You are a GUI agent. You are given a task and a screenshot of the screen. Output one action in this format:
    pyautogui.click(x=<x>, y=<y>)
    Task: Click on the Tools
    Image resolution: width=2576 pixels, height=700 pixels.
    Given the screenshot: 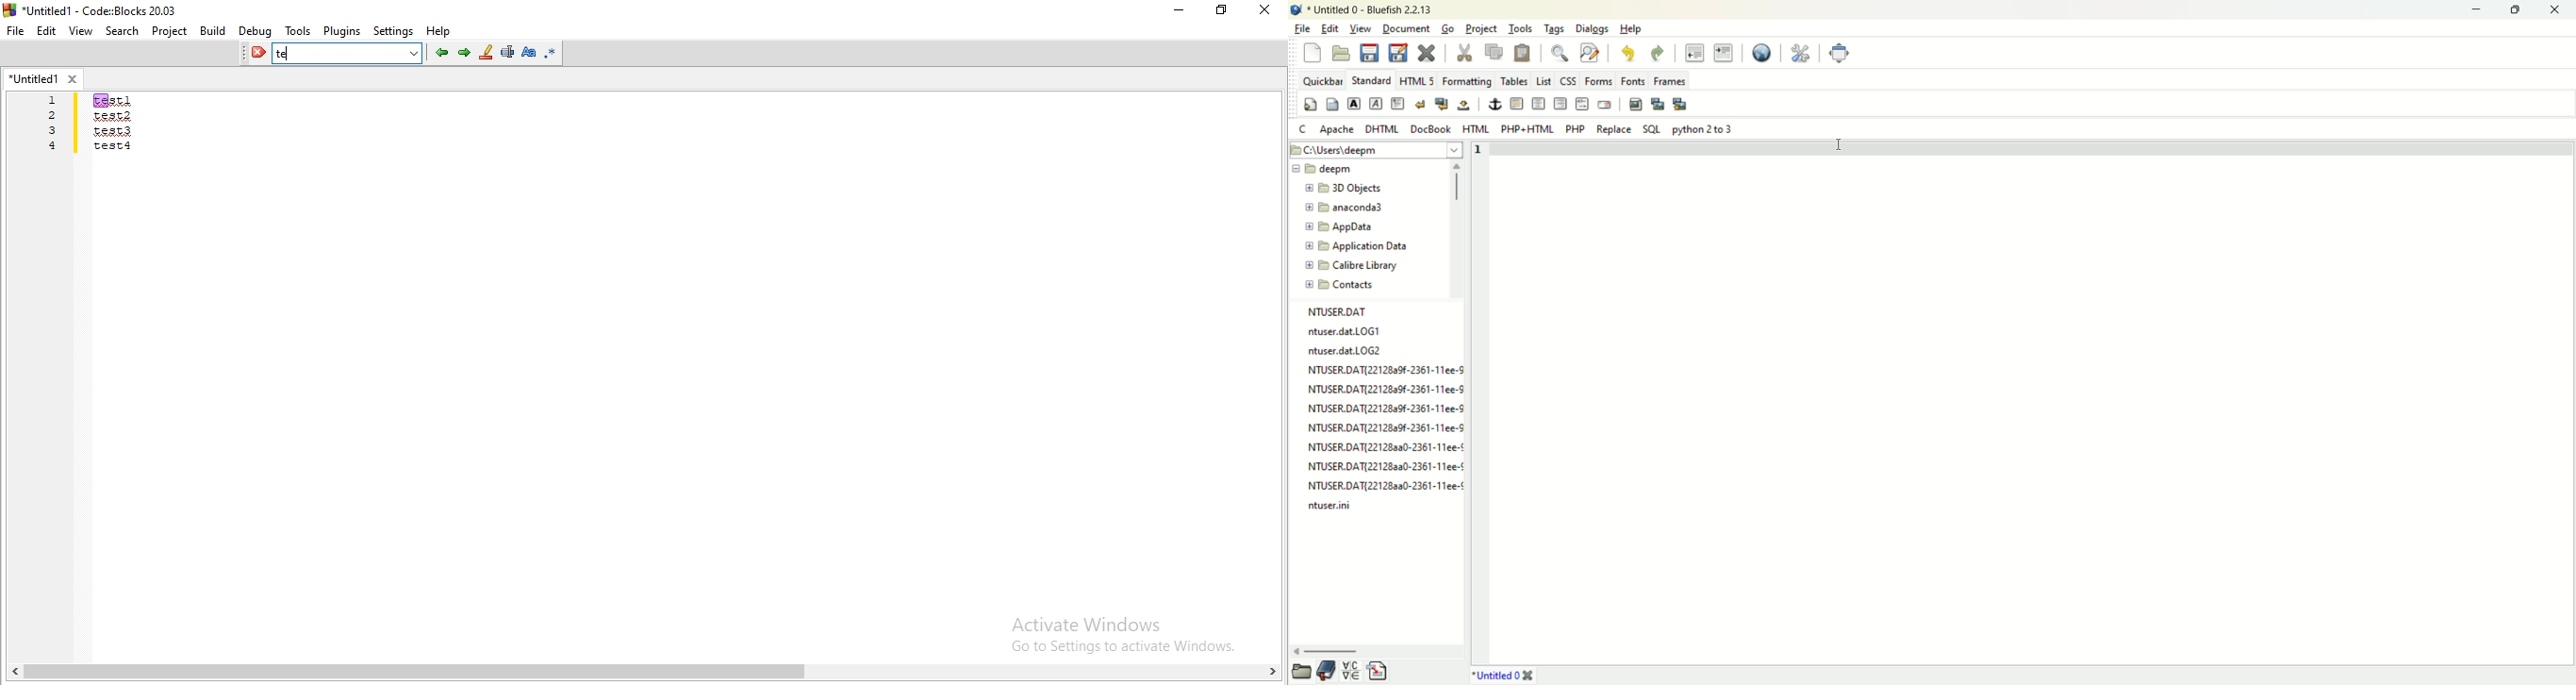 What is the action you would take?
    pyautogui.click(x=298, y=32)
    